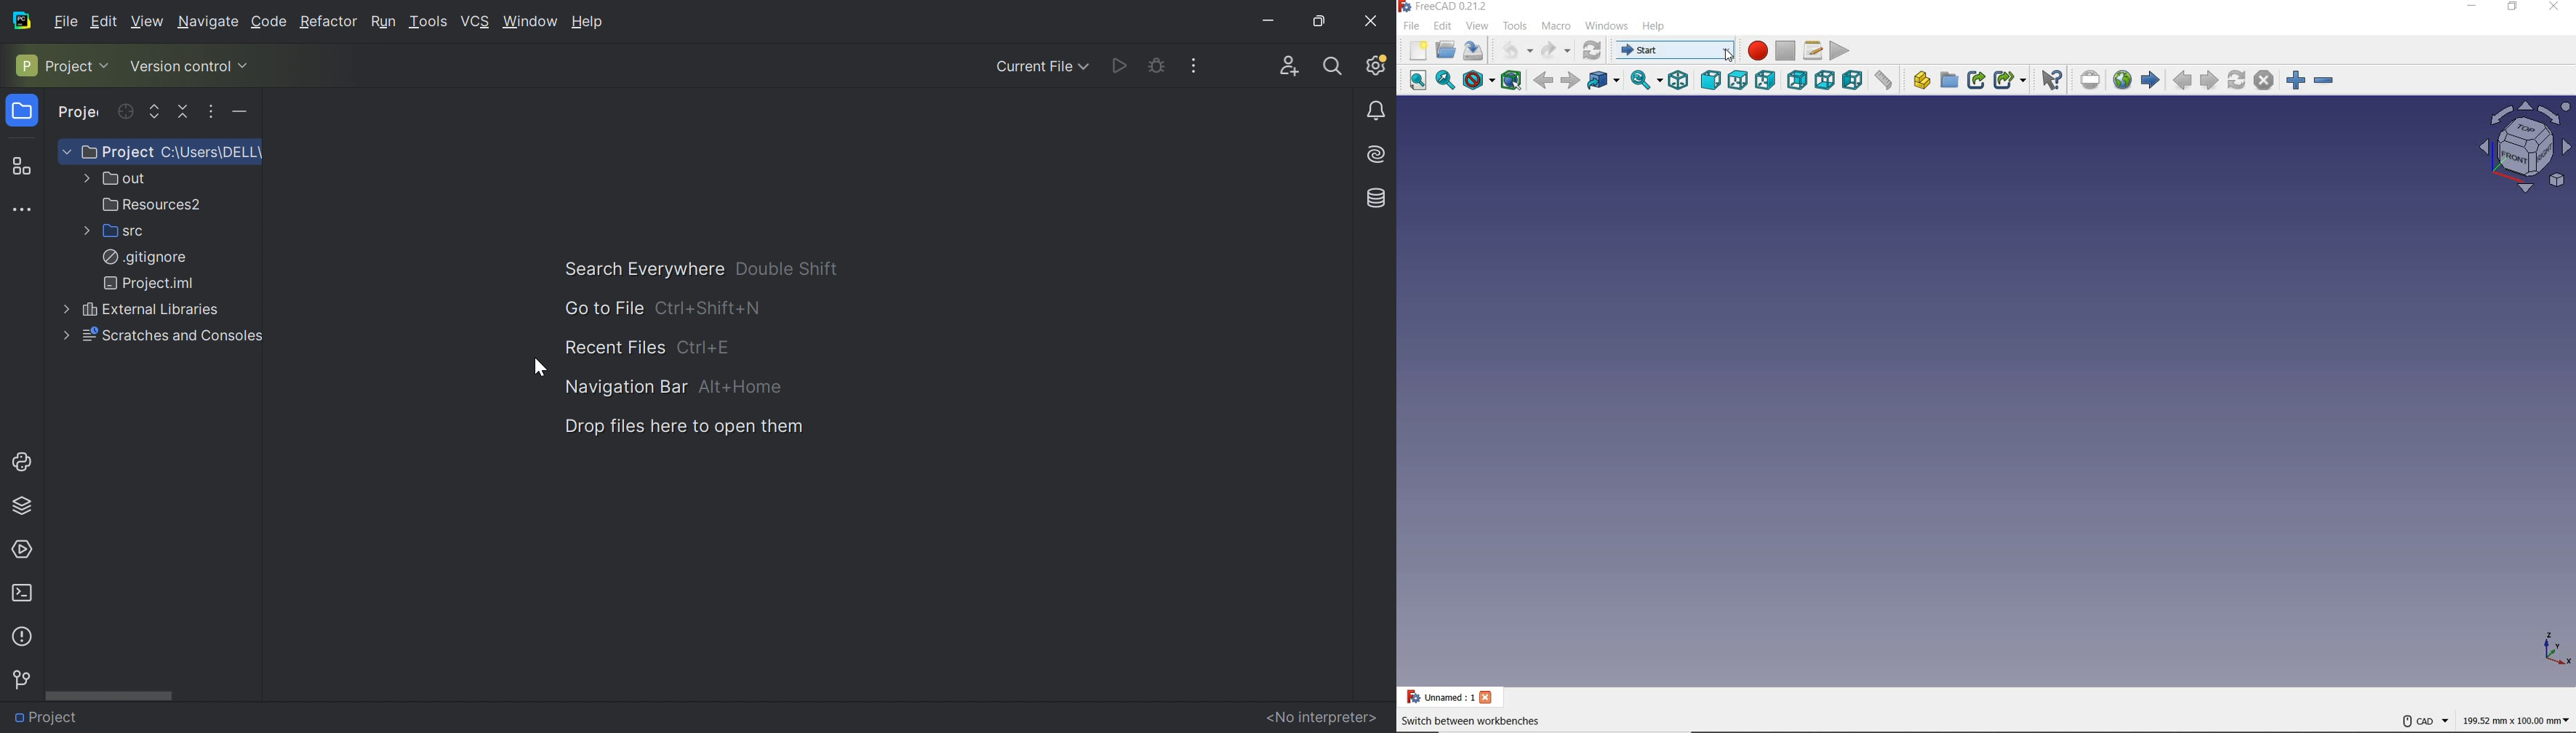 This screenshot has height=756, width=2576. What do you see at coordinates (2087, 78) in the screenshot?
I see `SET URL` at bounding box center [2087, 78].